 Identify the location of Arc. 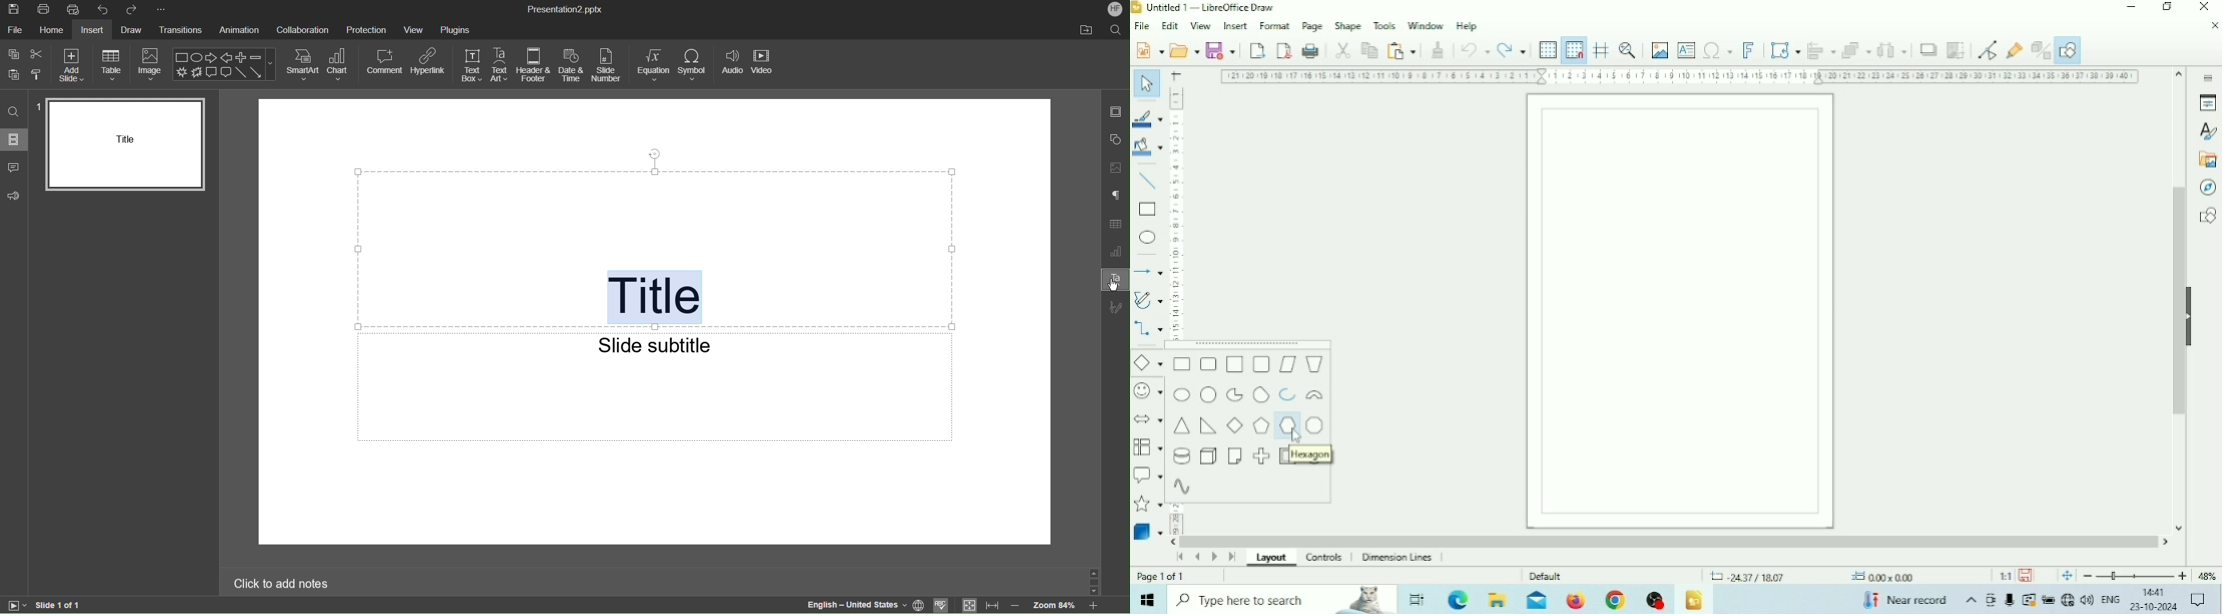
(1288, 395).